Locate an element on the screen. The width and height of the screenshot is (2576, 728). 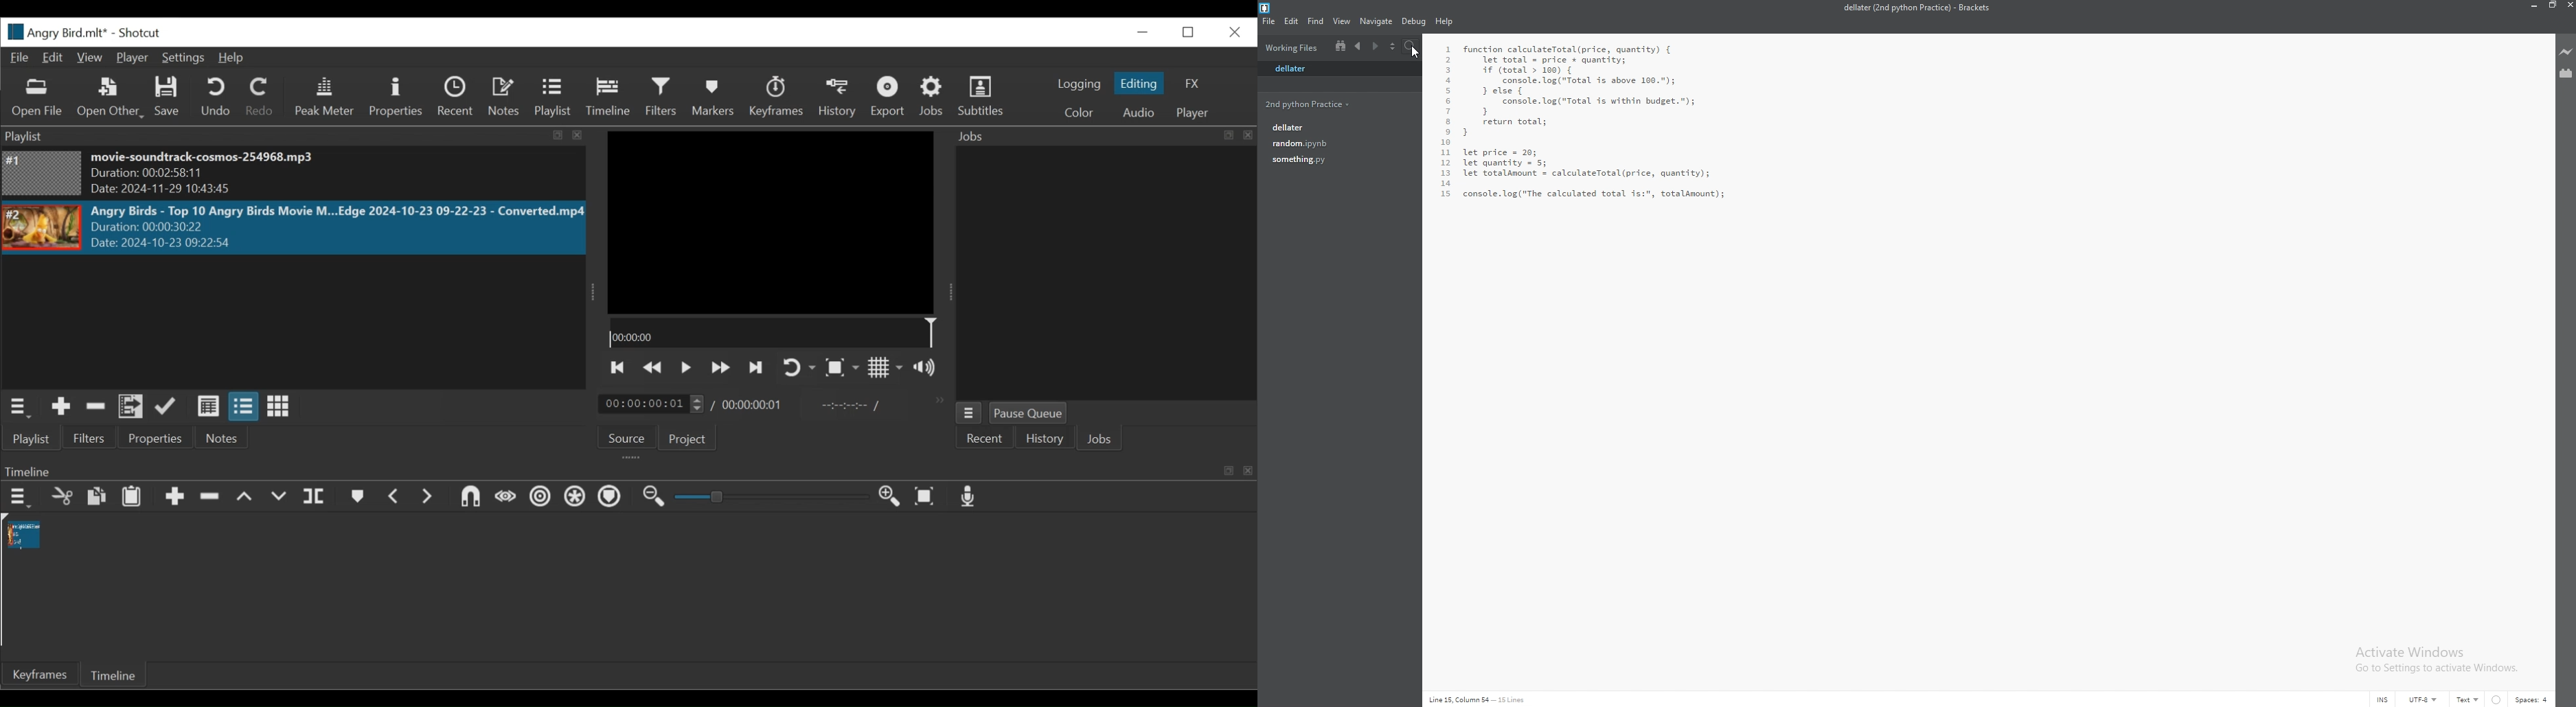
Scrub while dragging is located at coordinates (504, 498).